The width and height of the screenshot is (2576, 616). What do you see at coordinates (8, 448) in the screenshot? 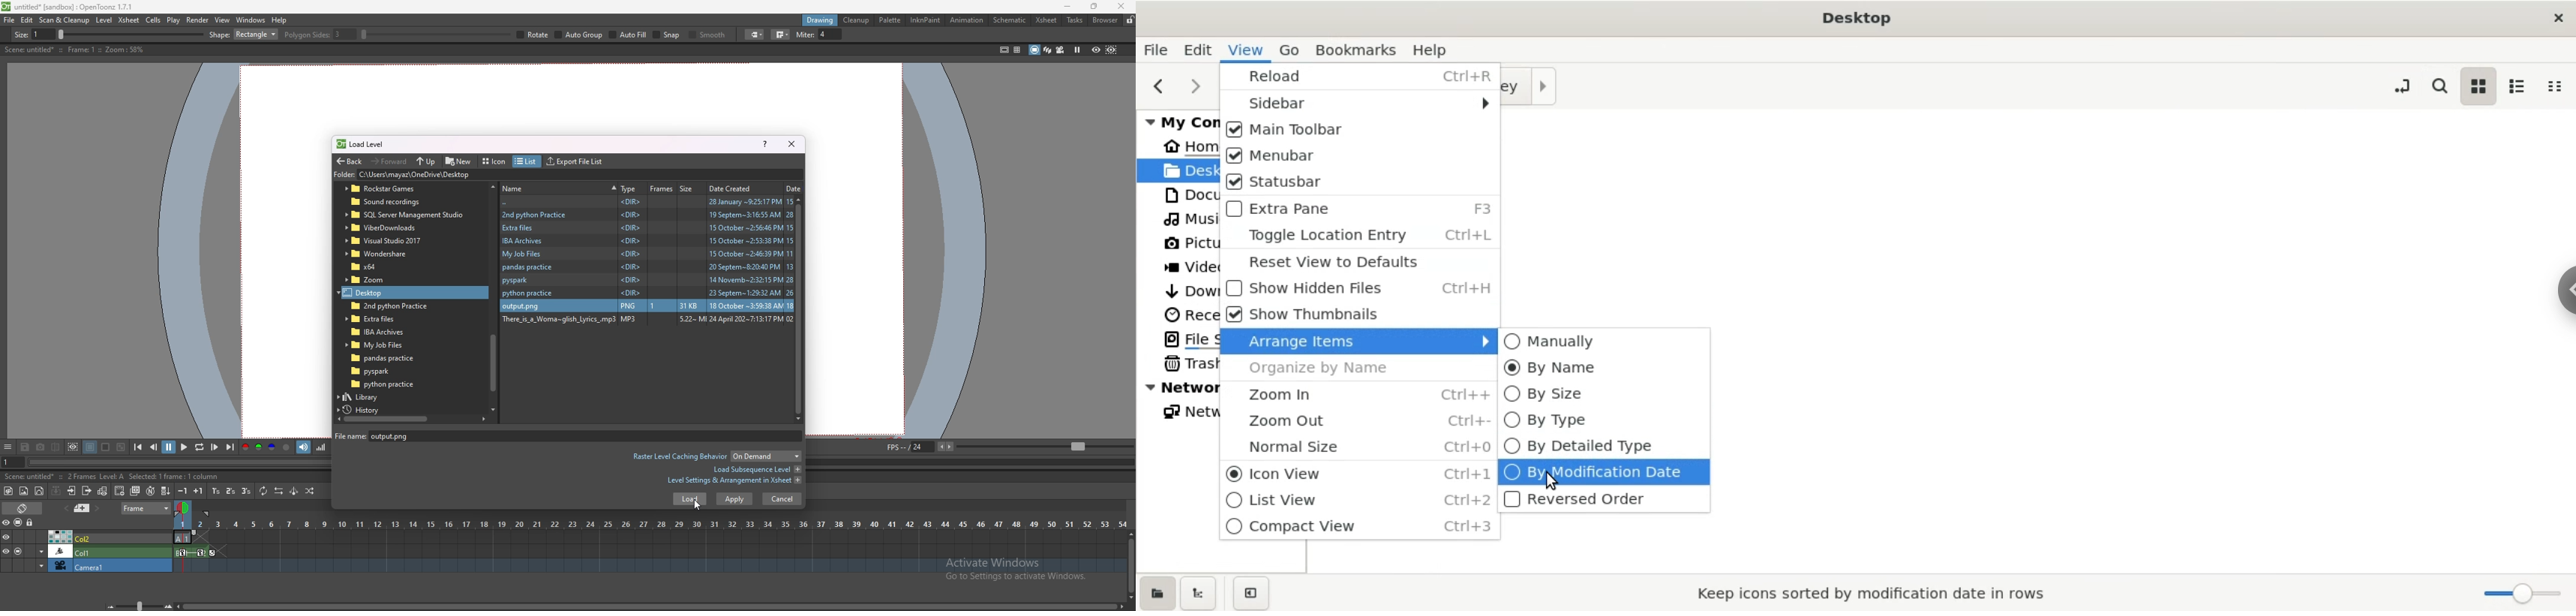
I see `options` at bounding box center [8, 448].